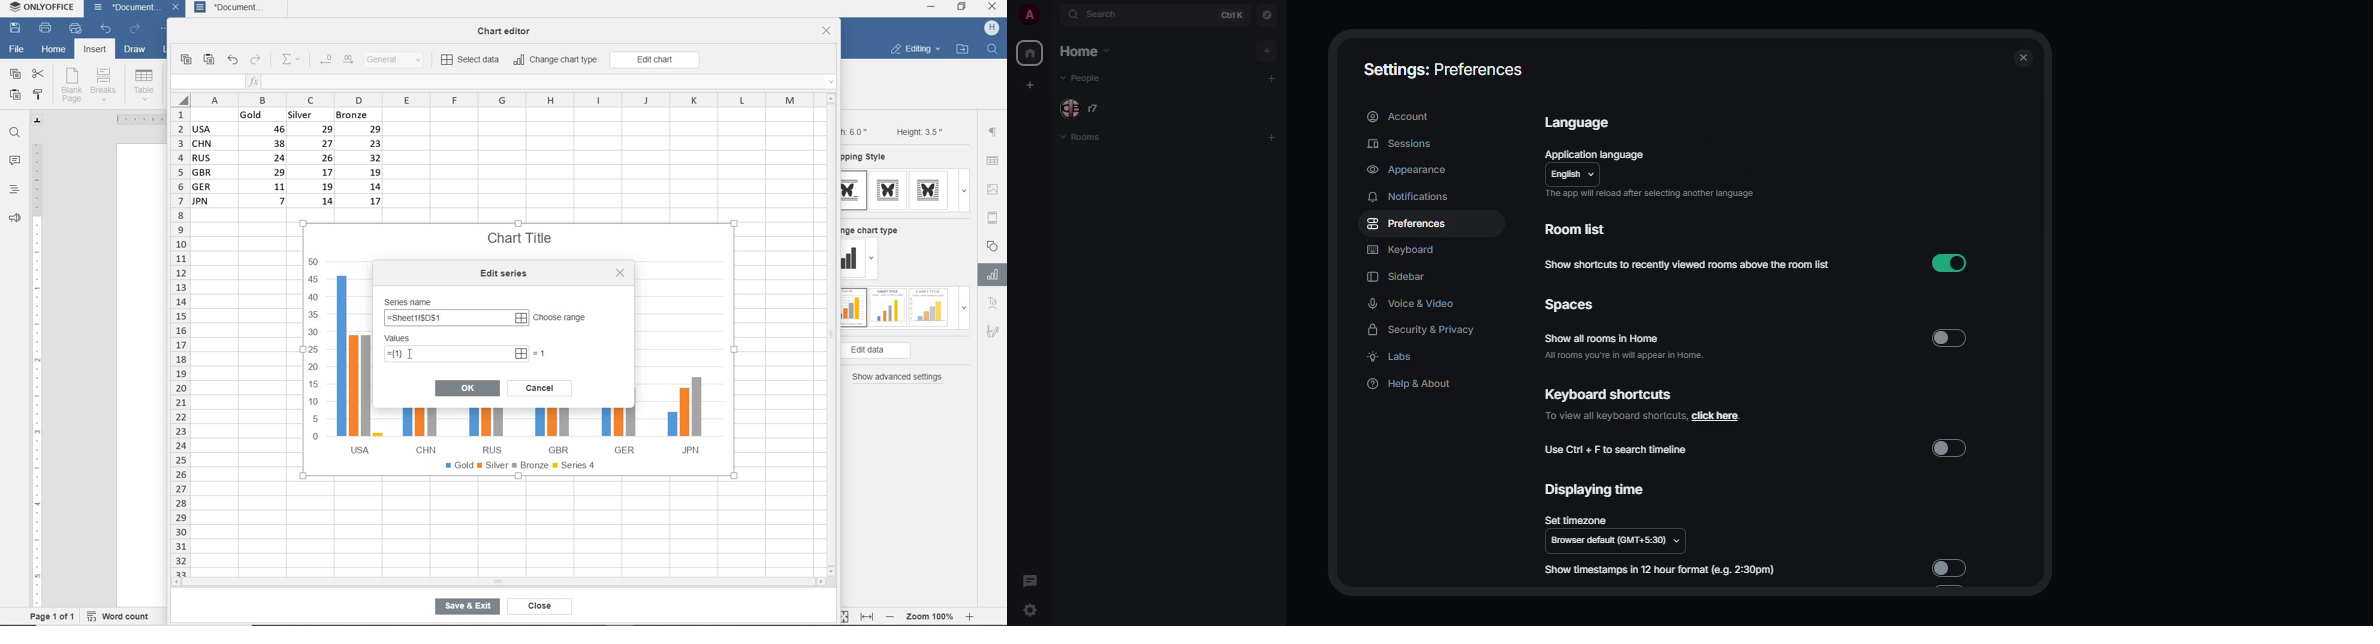 The width and height of the screenshot is (2380, 644). What do you see at coordinates (994, 245) in the screenshot?
I see `shape` at bounding box center [994, 245].